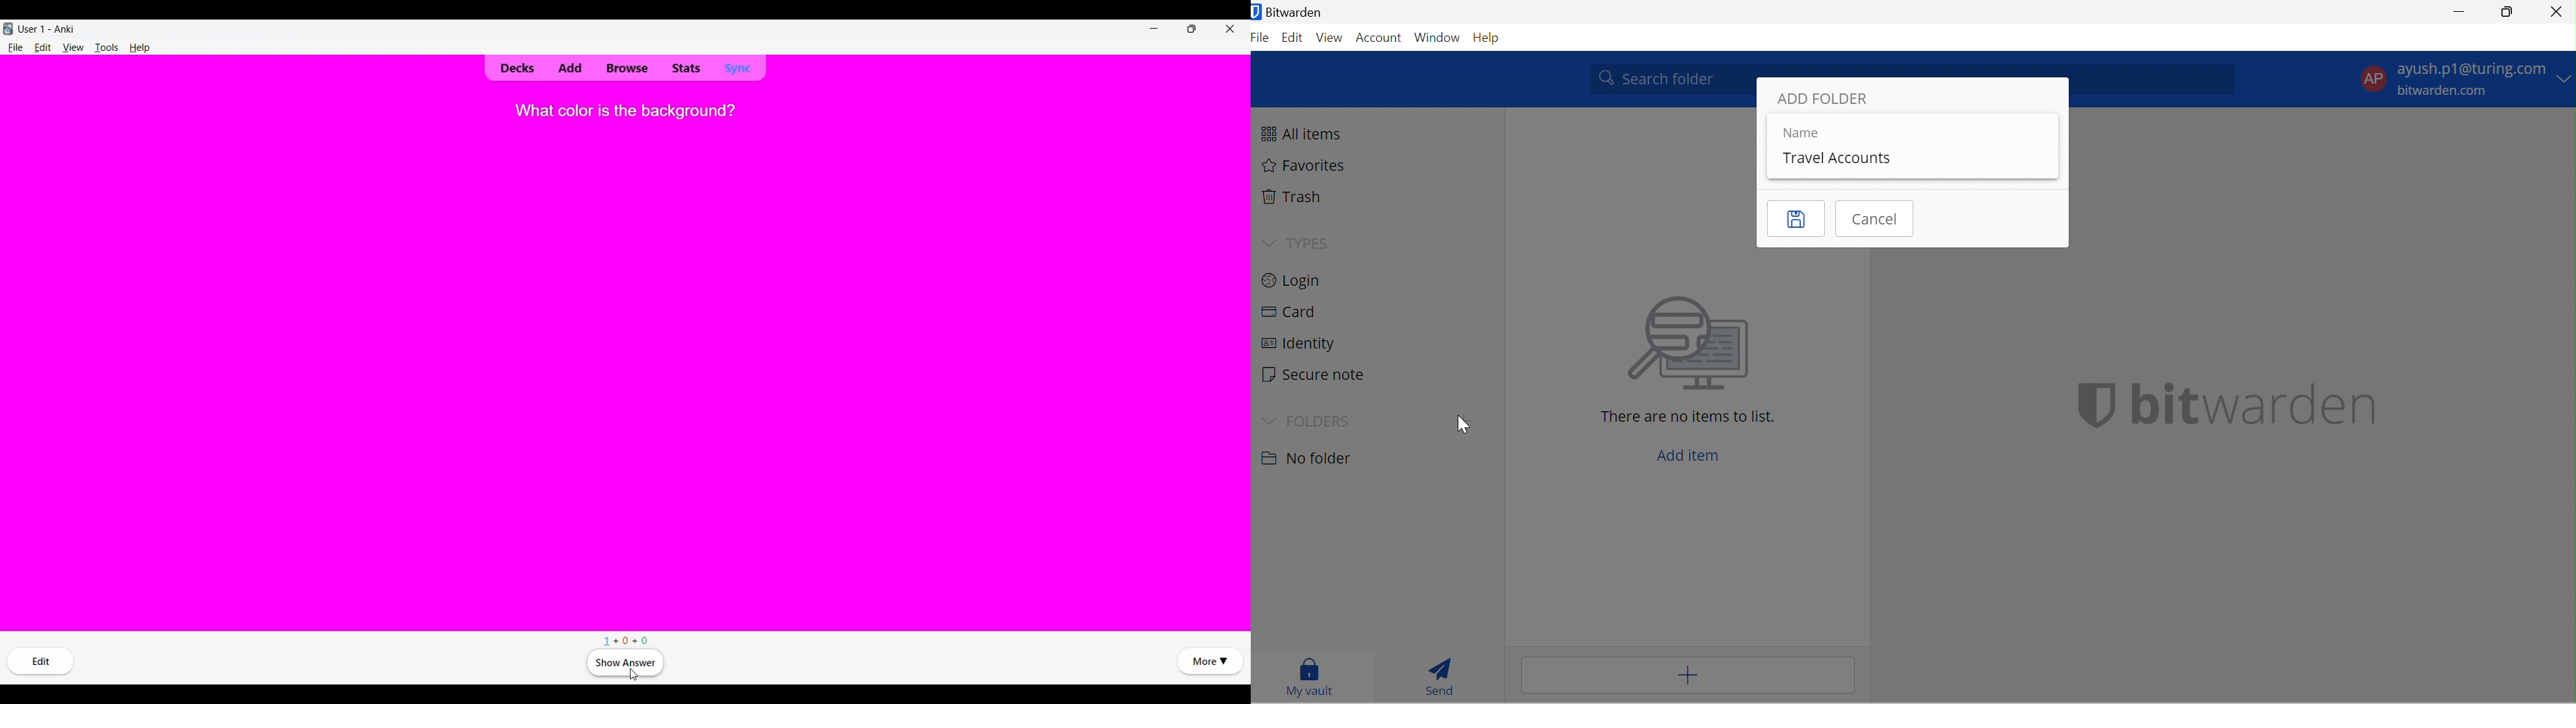 This screenshot has width=2576, height=728. I want to click on View menu, so click(74, 48).